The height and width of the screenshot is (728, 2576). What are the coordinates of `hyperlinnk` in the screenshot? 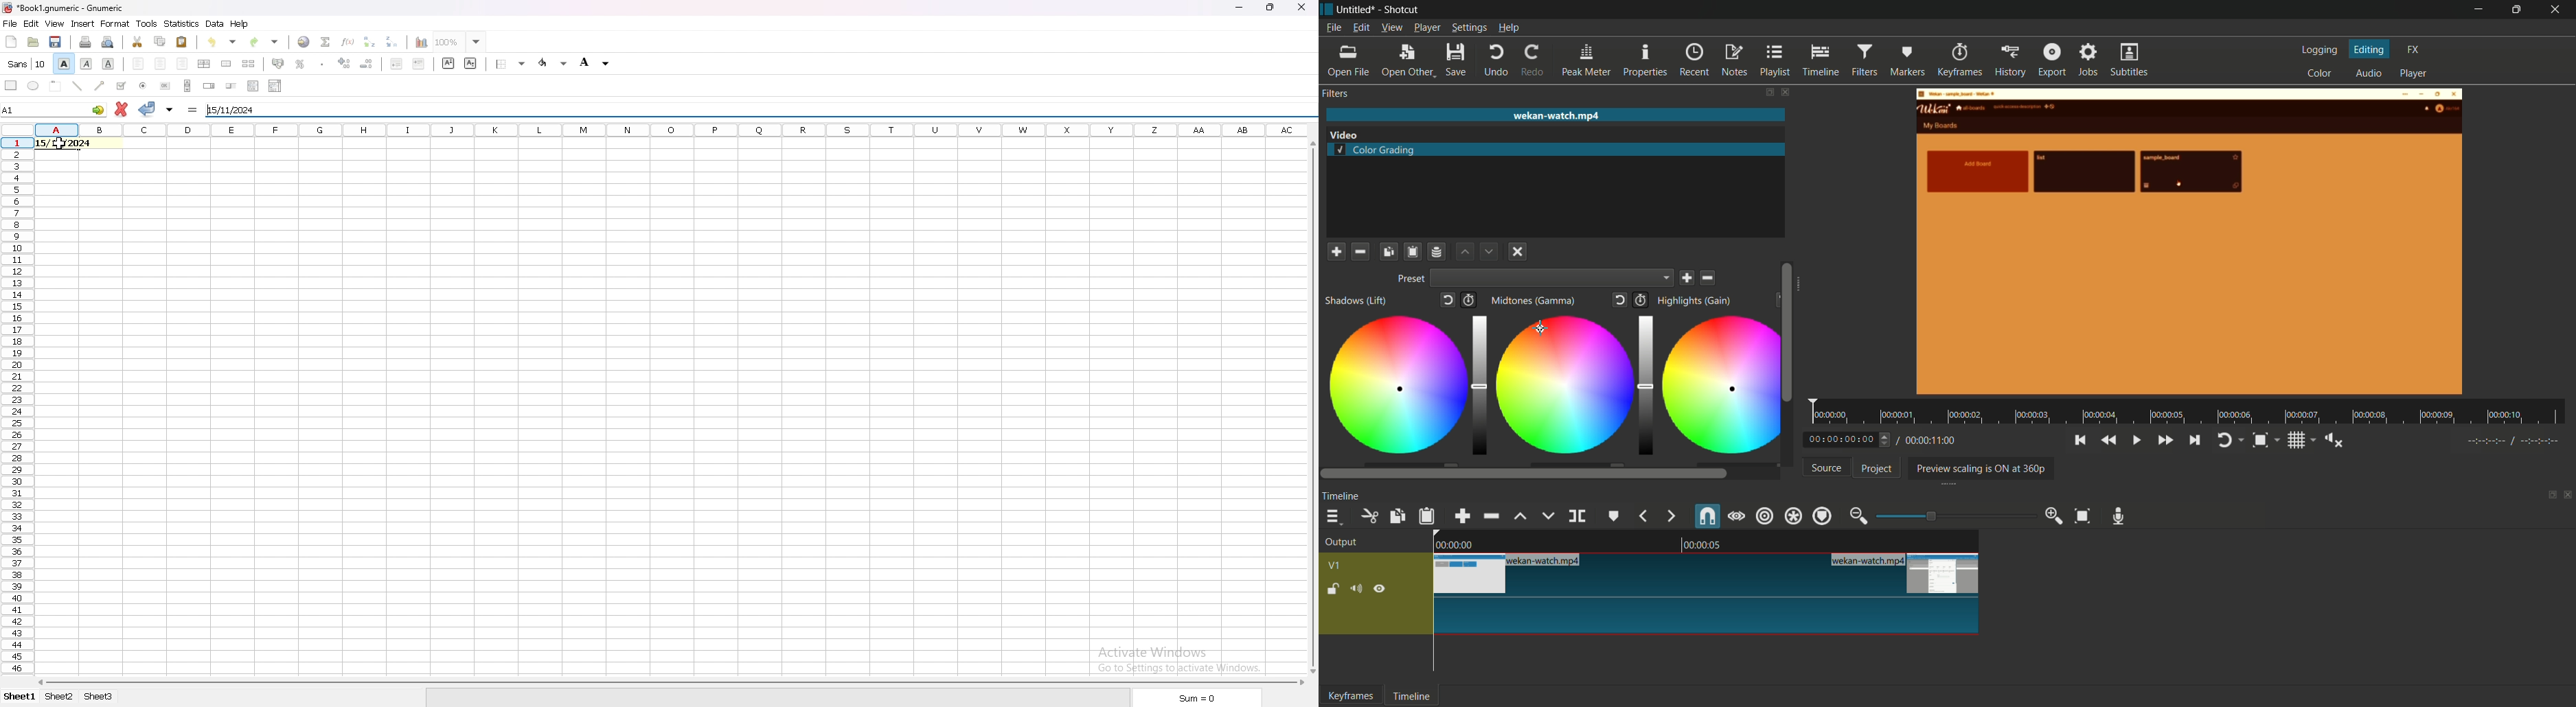 It's located at (304, 41).